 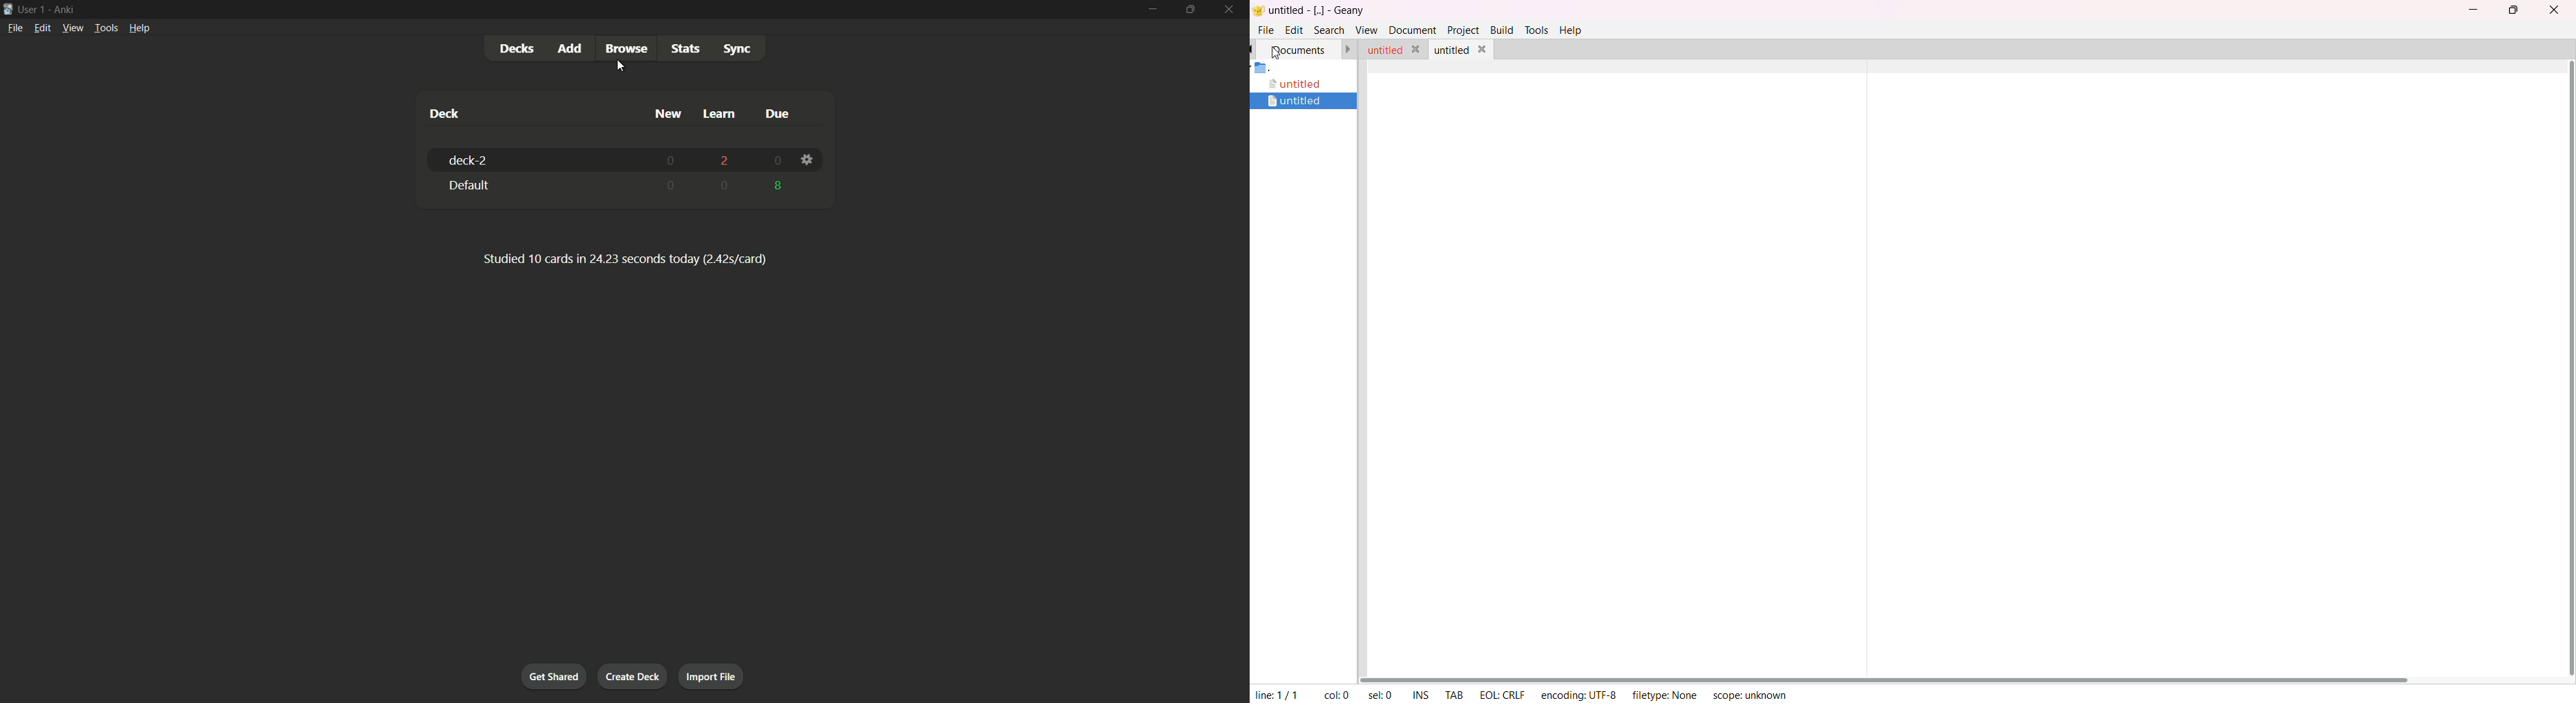 What do you see at coordinates (737, 49) in the screenshot?
I see `Sync` at bounding box center [737, 49].